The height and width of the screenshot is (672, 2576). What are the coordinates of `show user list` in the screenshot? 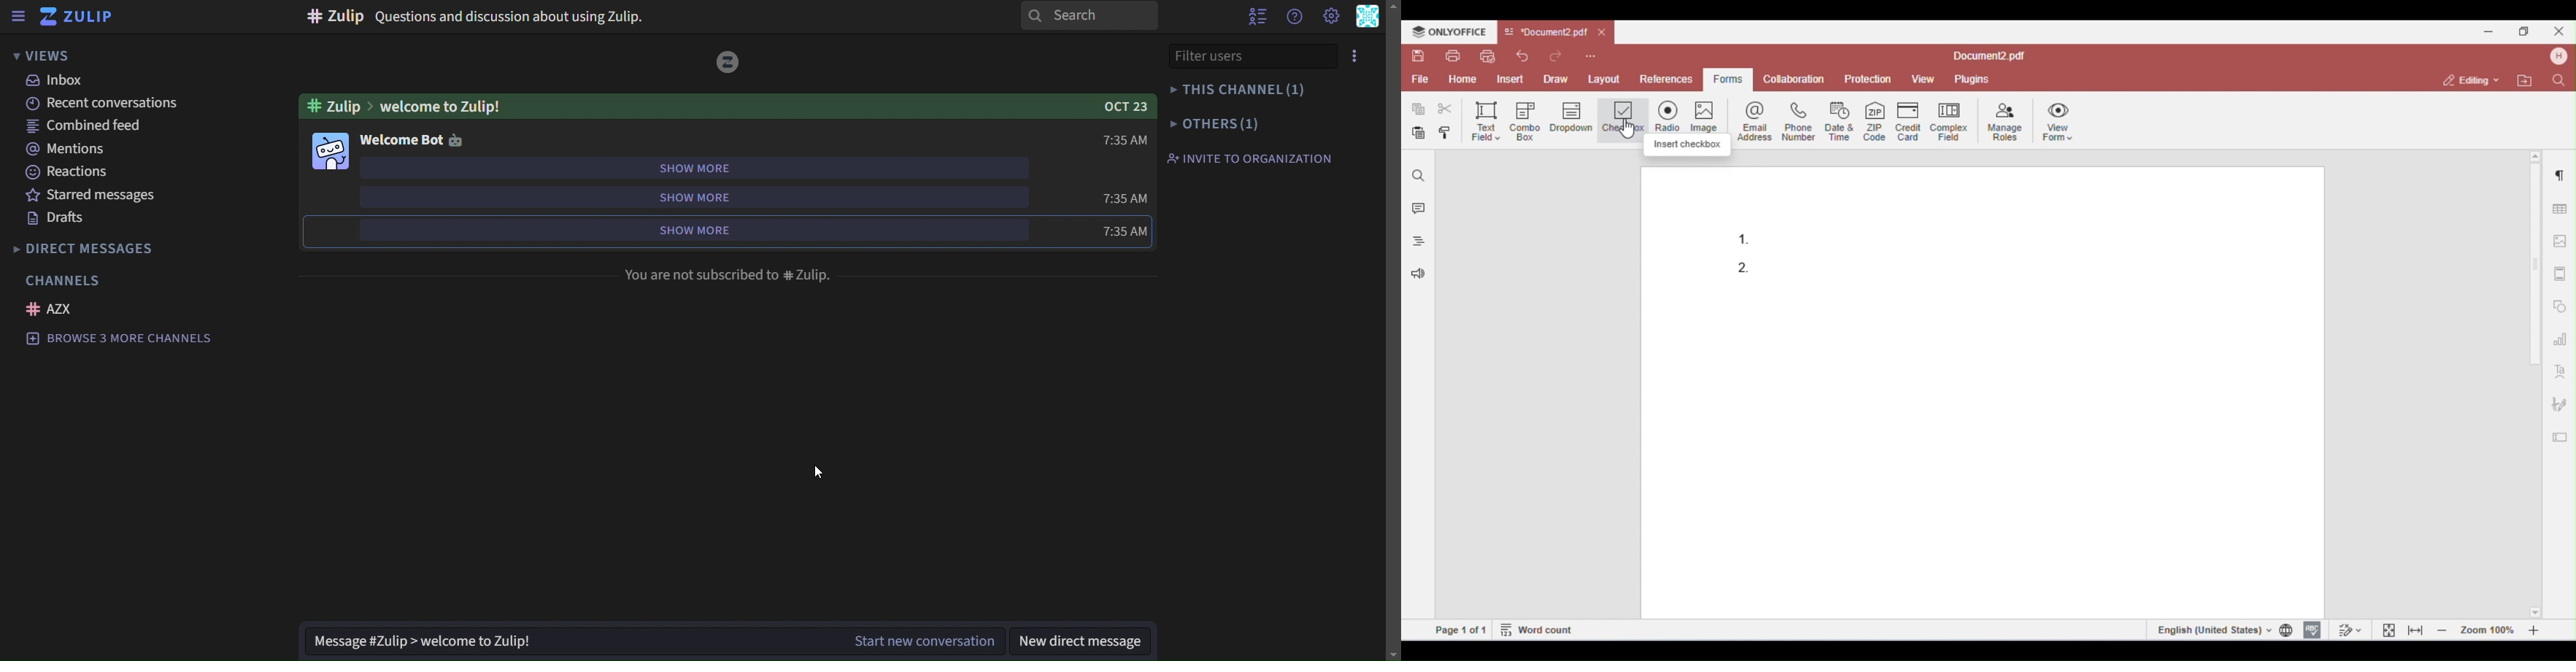 It's located at (1260, 15).